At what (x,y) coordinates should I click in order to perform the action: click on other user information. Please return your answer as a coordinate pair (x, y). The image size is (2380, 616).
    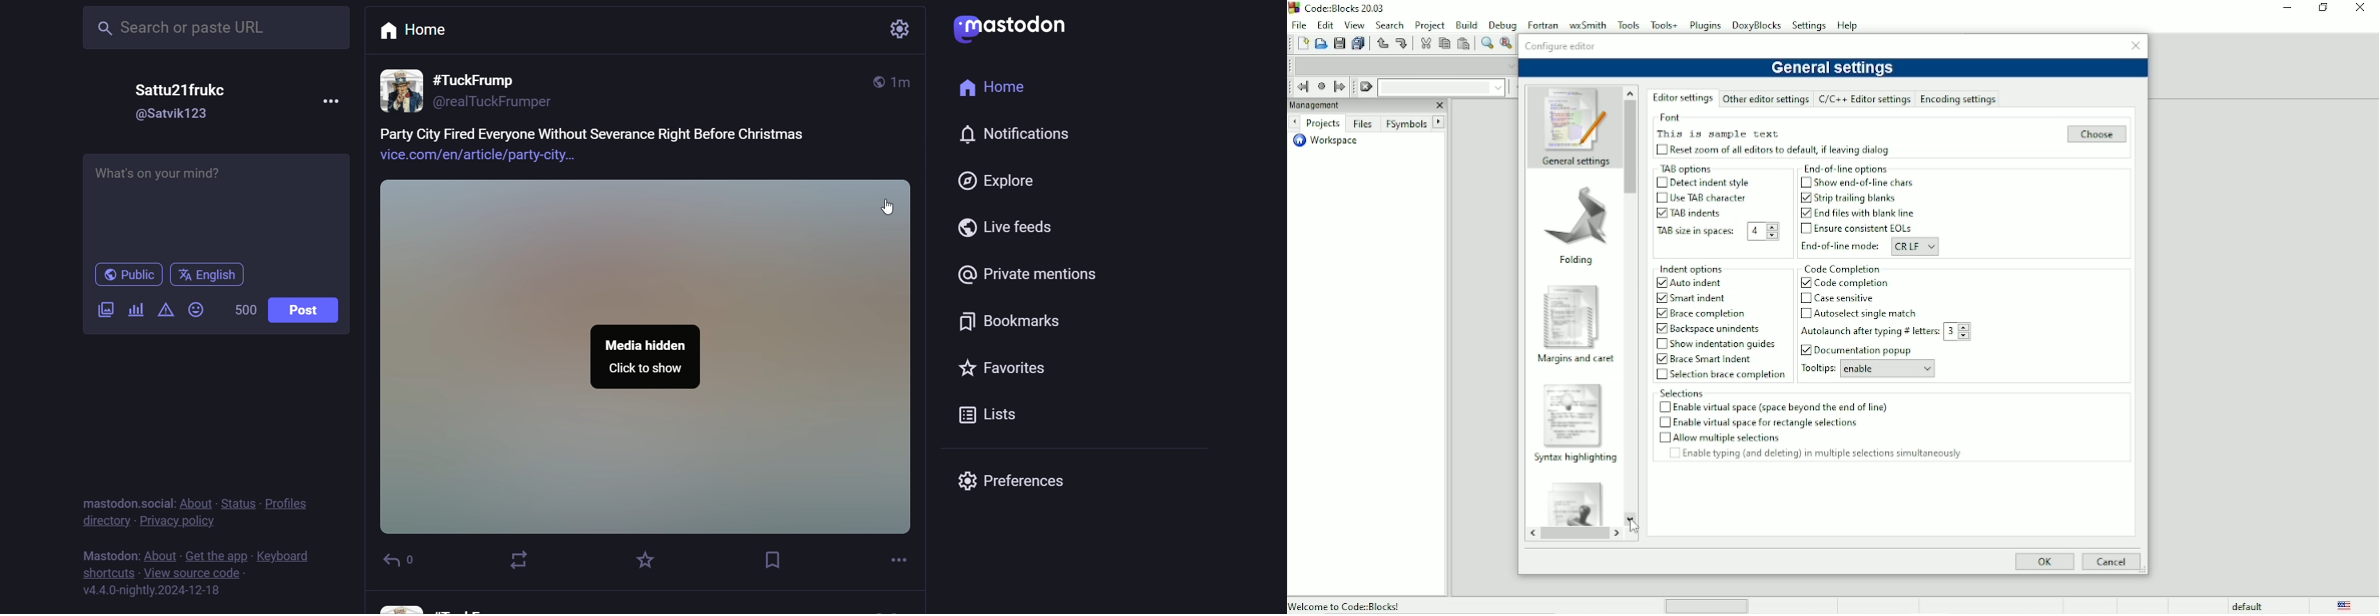
    Looking at the image, I should click on (433, 604).